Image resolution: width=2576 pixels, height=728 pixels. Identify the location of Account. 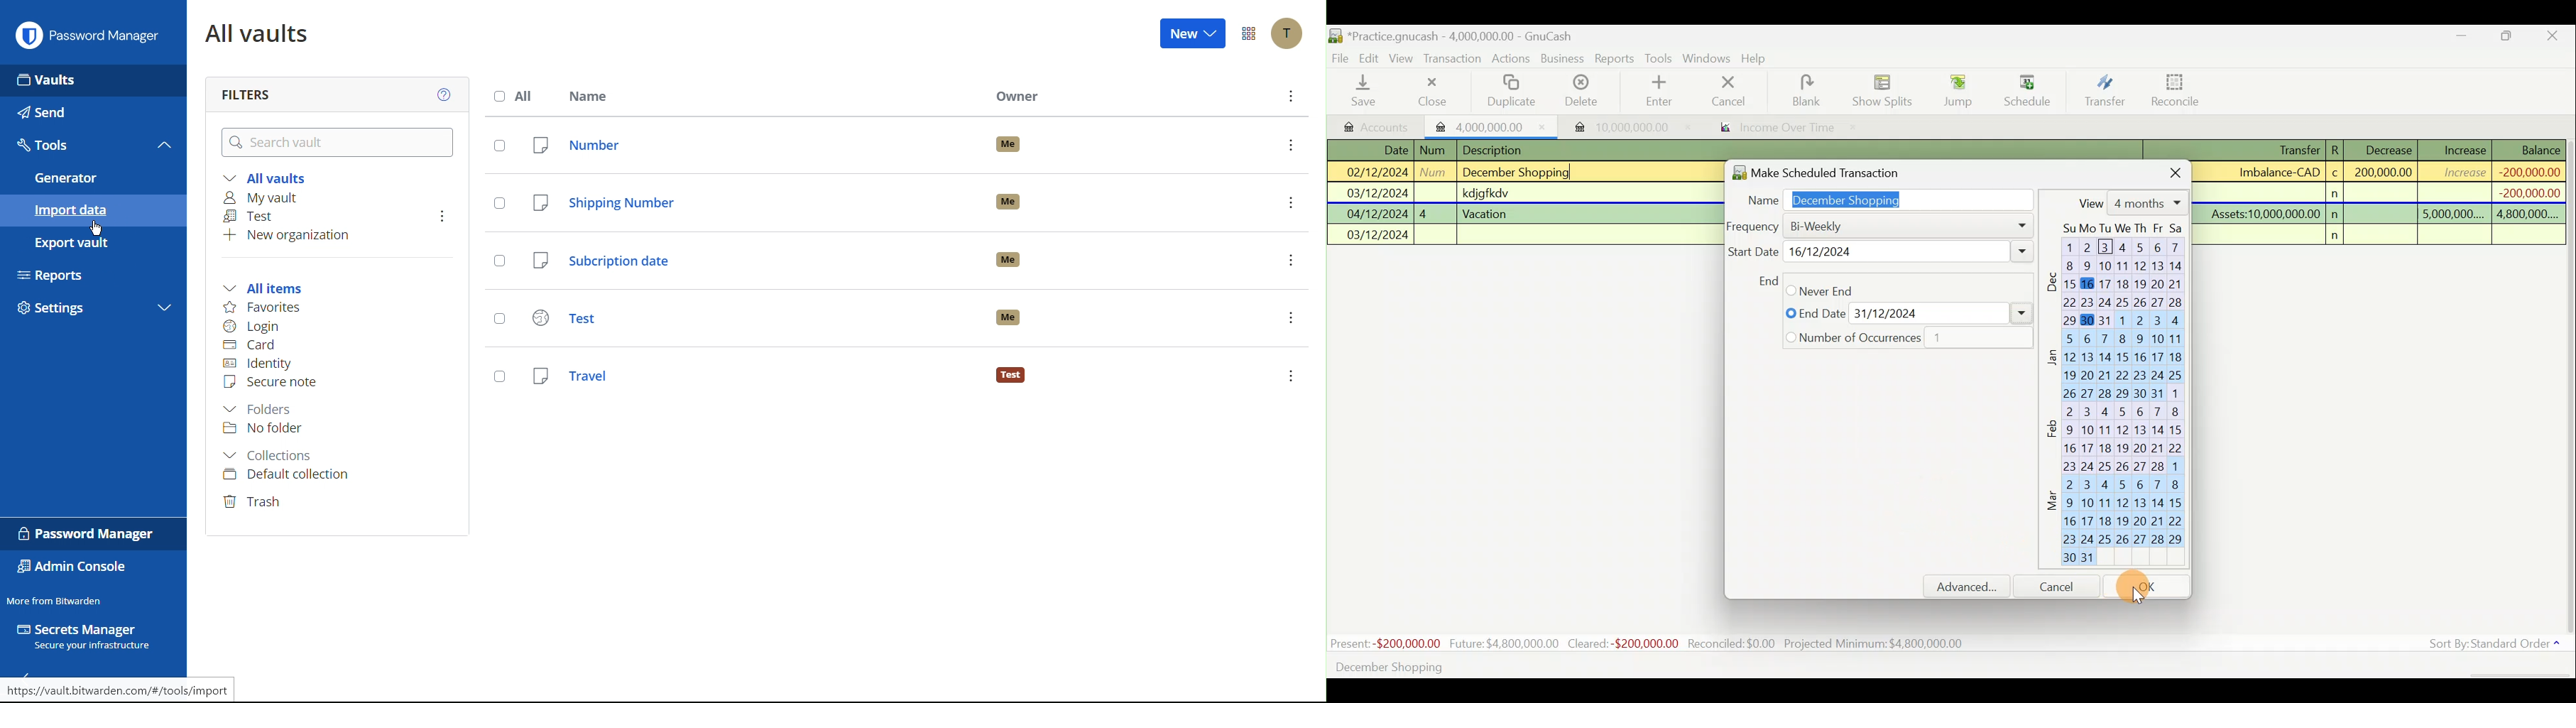
(1289, 34).